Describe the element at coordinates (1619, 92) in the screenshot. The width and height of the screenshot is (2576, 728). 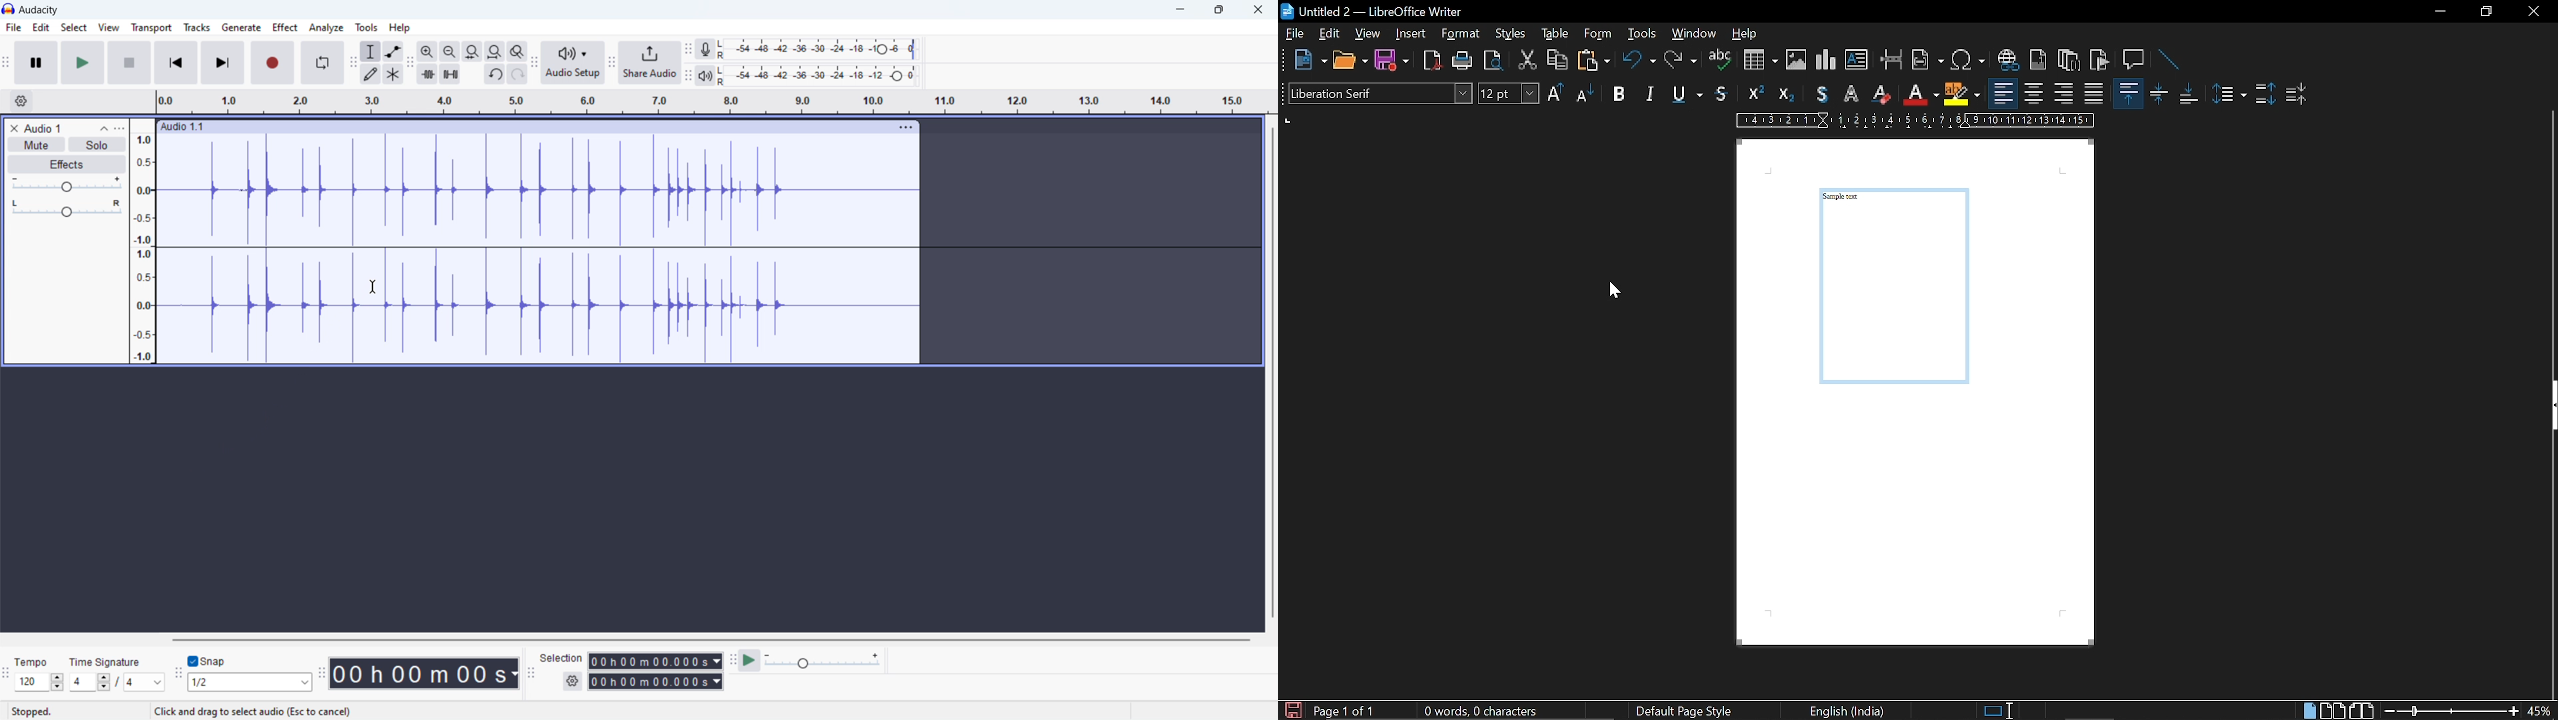
I see `bold` at that location.